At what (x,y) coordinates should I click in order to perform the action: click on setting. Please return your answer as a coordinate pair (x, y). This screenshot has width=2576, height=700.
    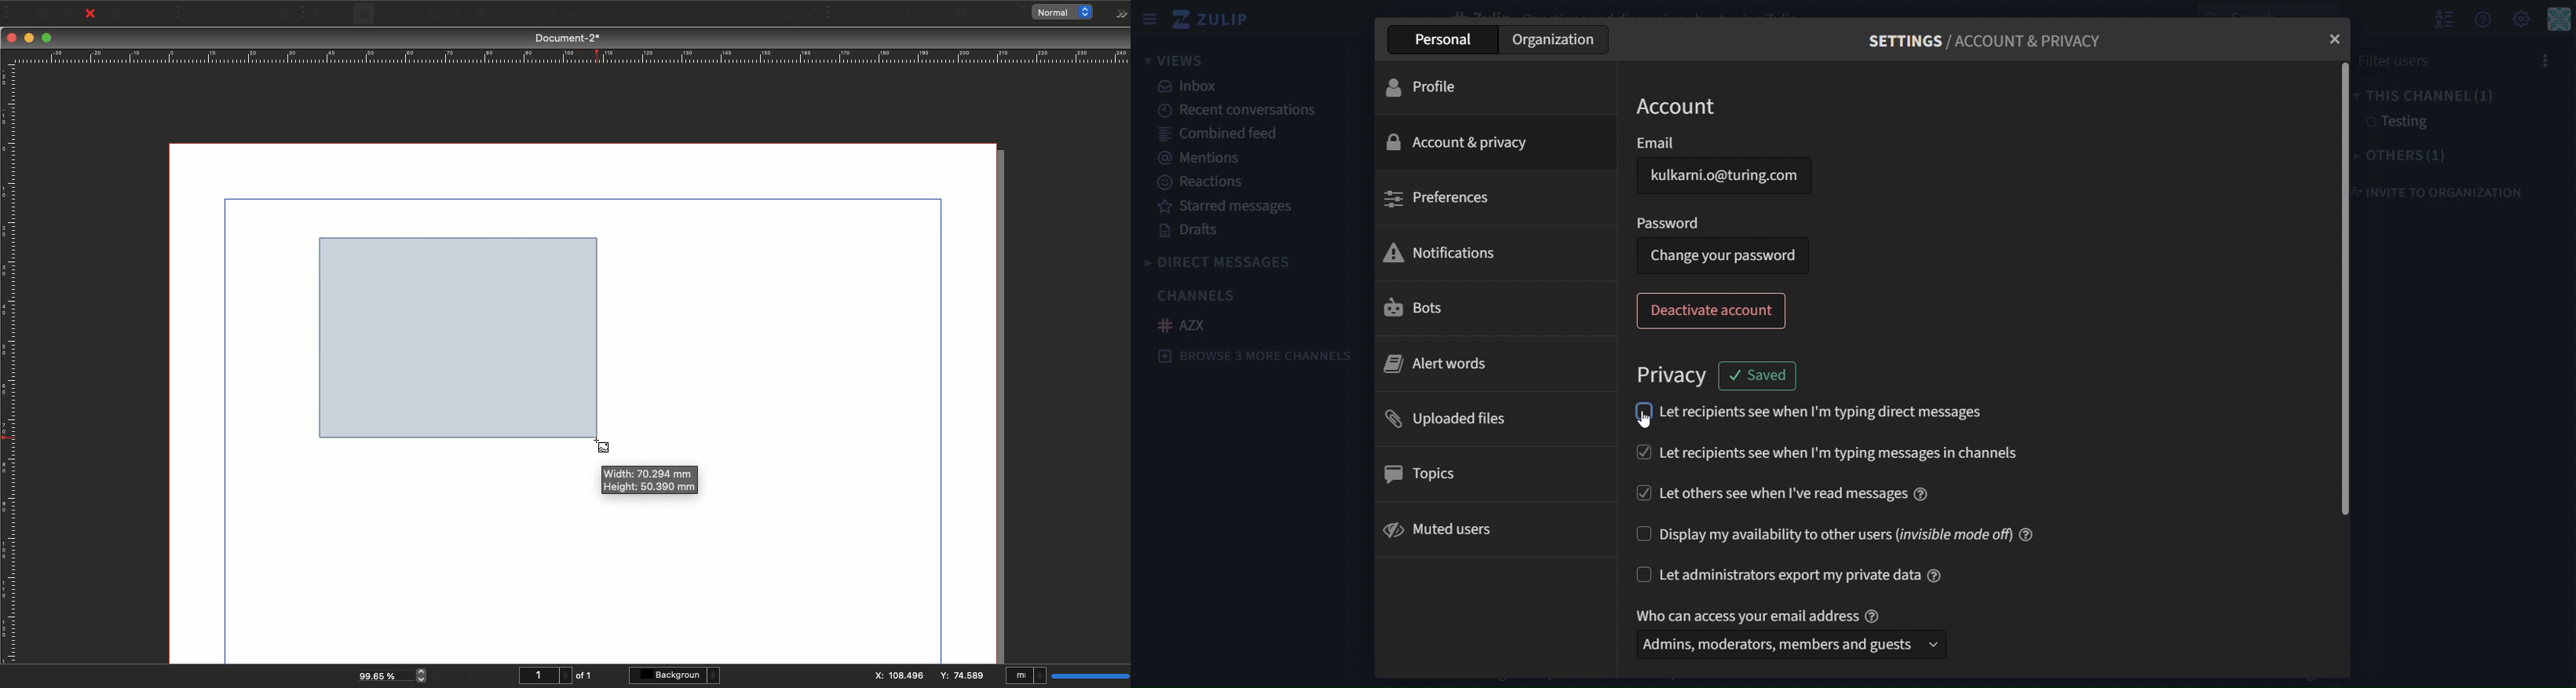
    Looking at the image, I should click on (2521, 18).